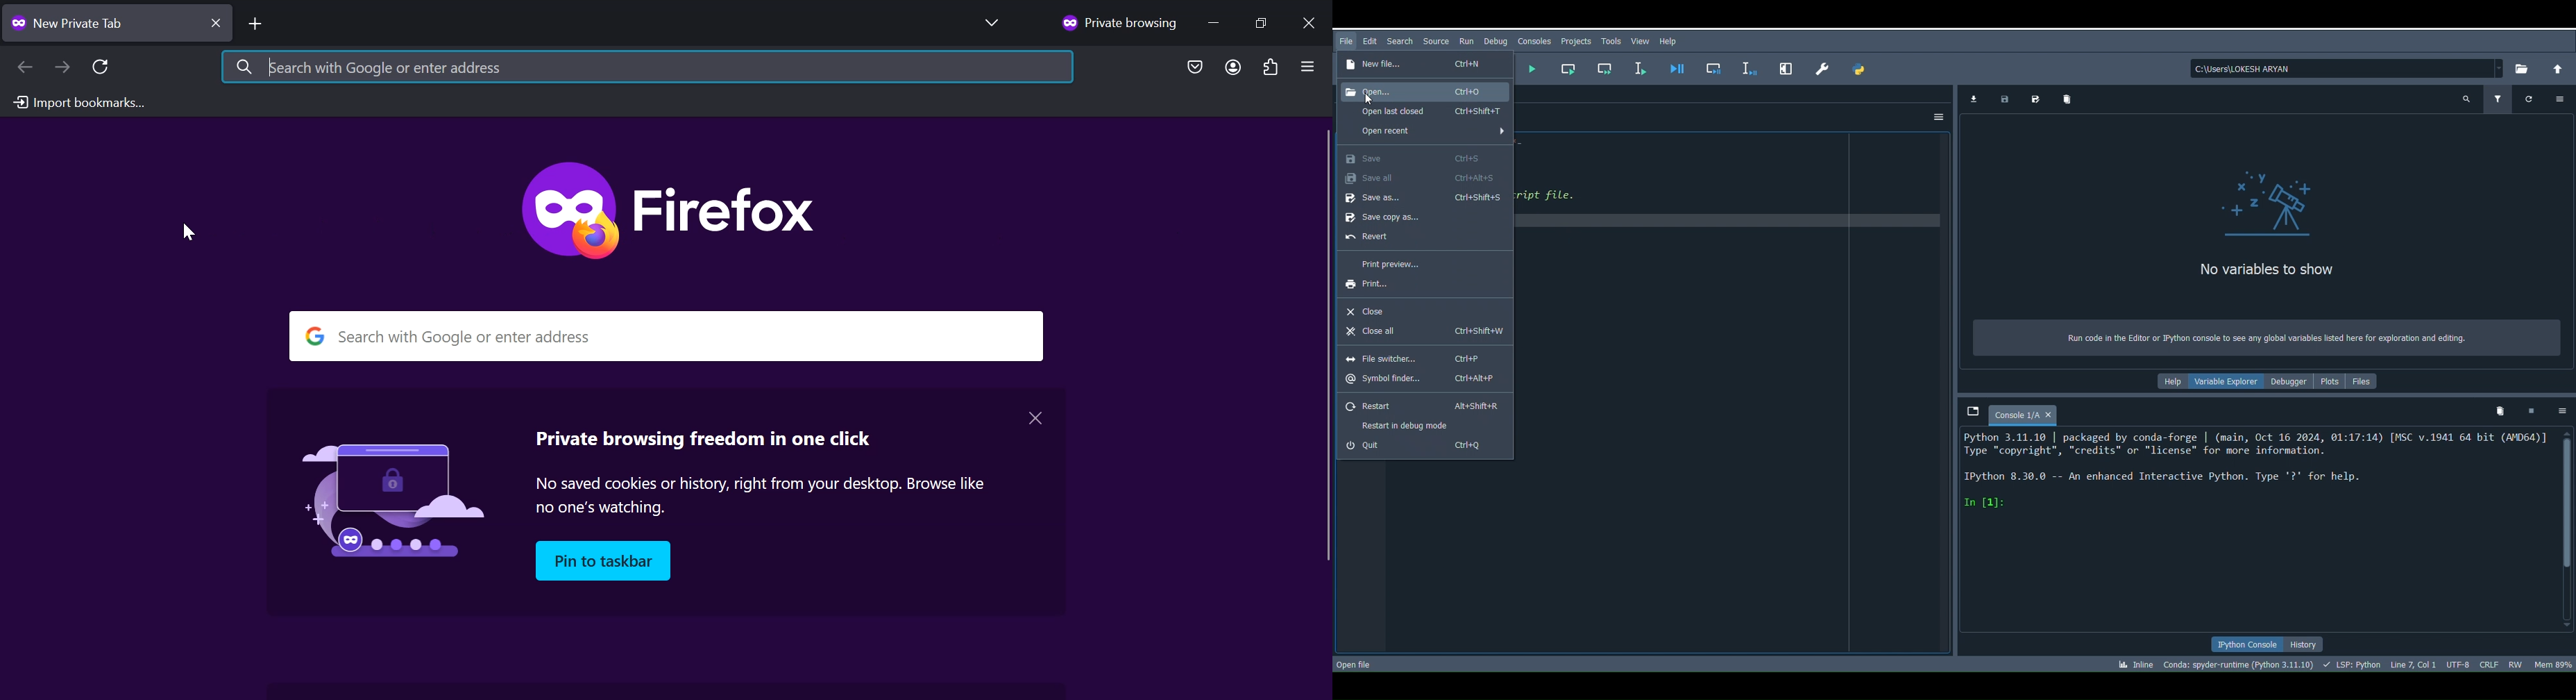 The width and height of the screenshot is (2576, 700). I want to click on Projects, so click(1577, 41).